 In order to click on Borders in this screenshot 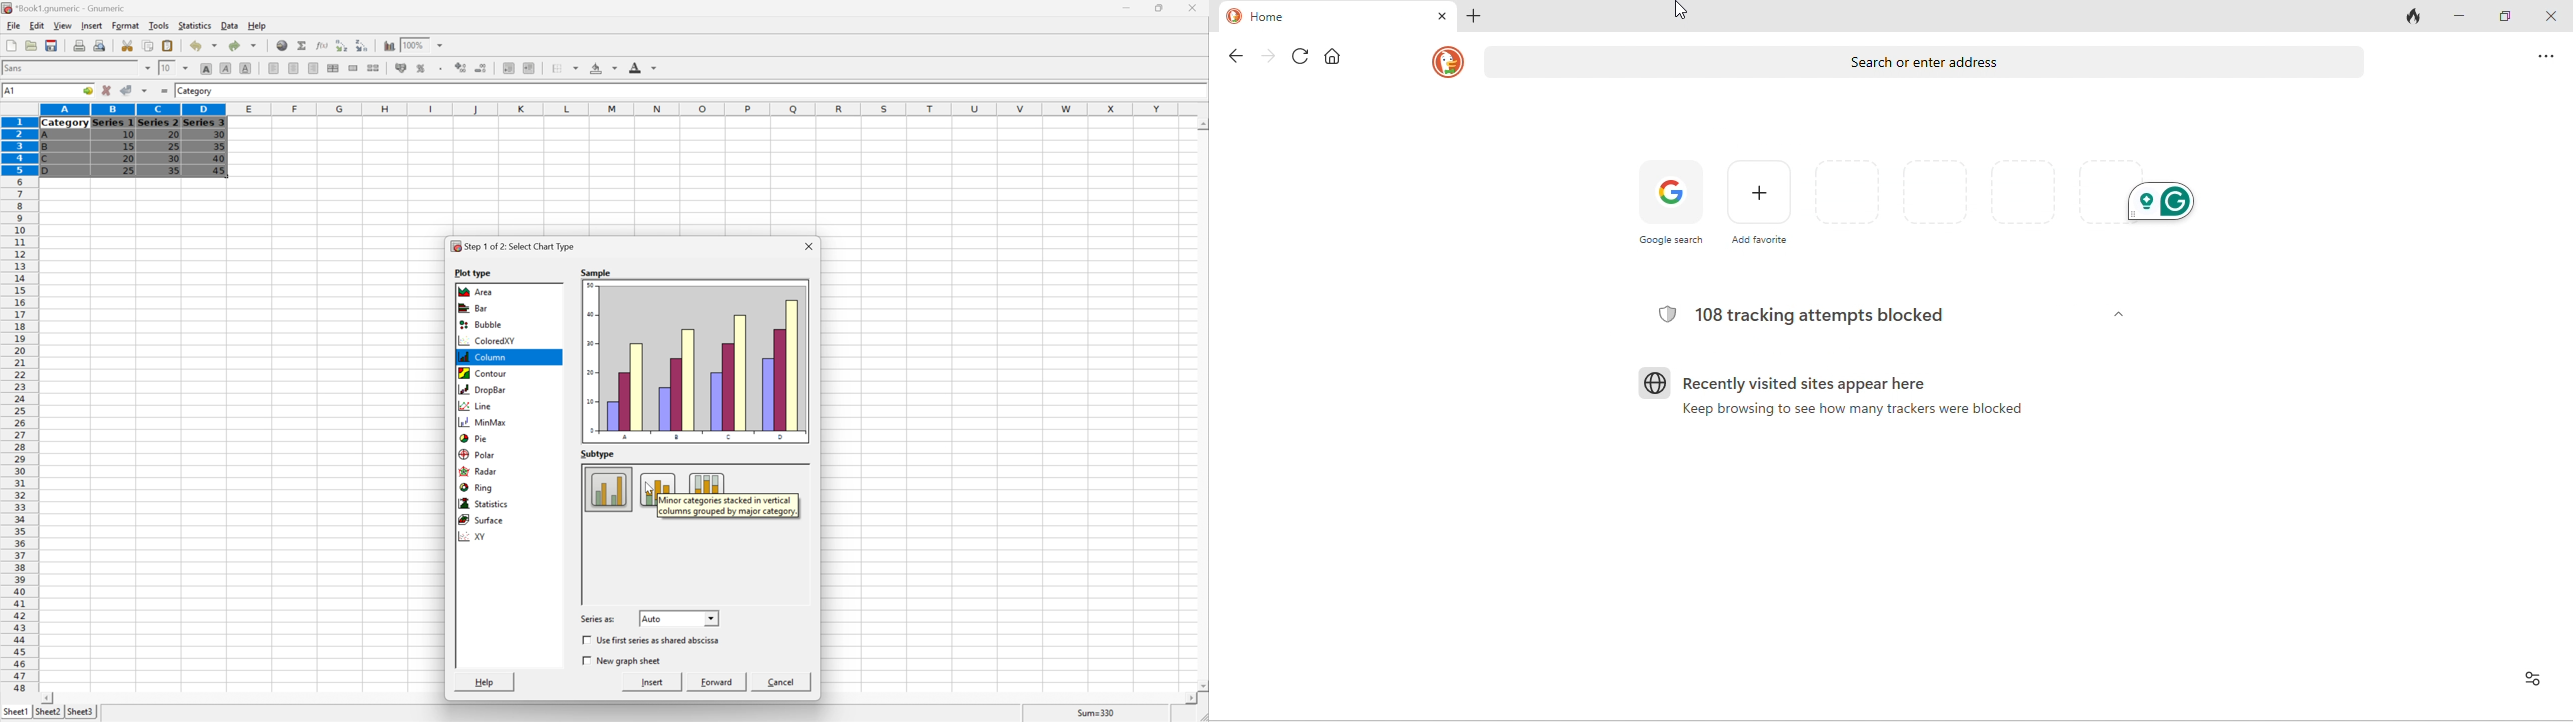, I will do `click(568, 67)`.